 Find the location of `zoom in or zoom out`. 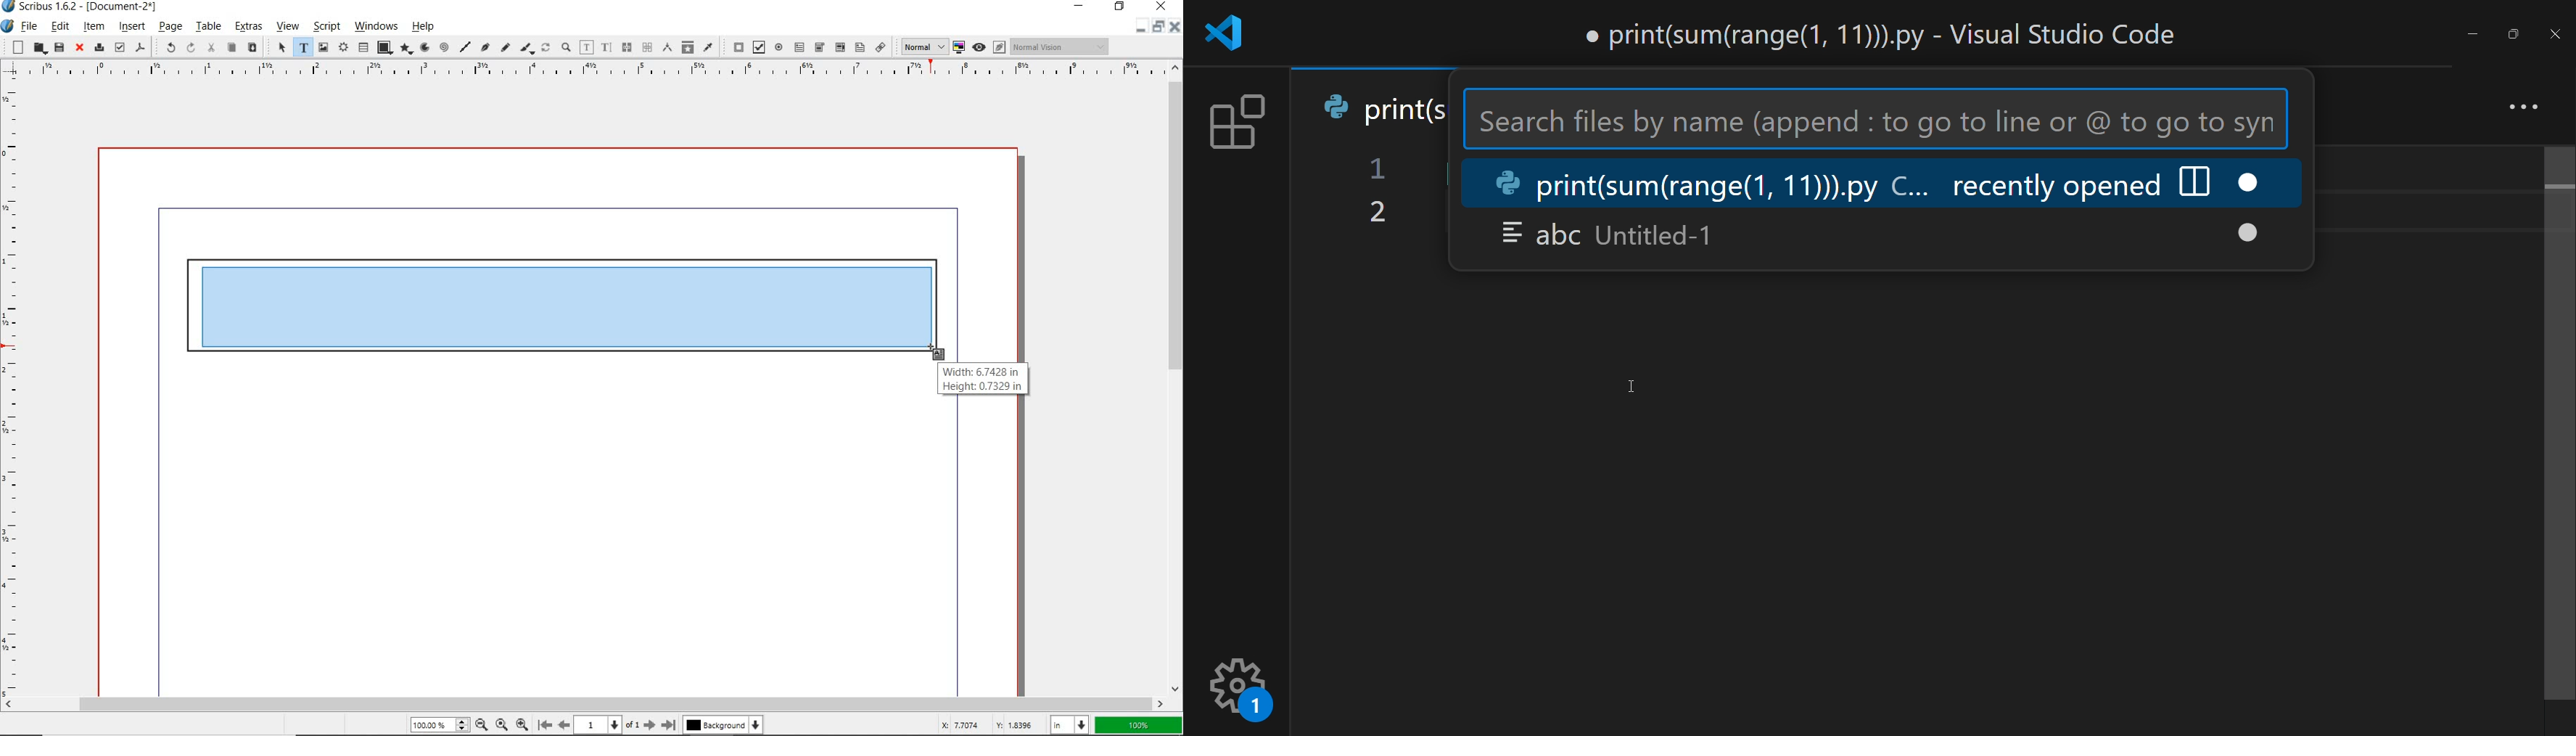

zoom in or zoom out is located at coordinates (566, 47).